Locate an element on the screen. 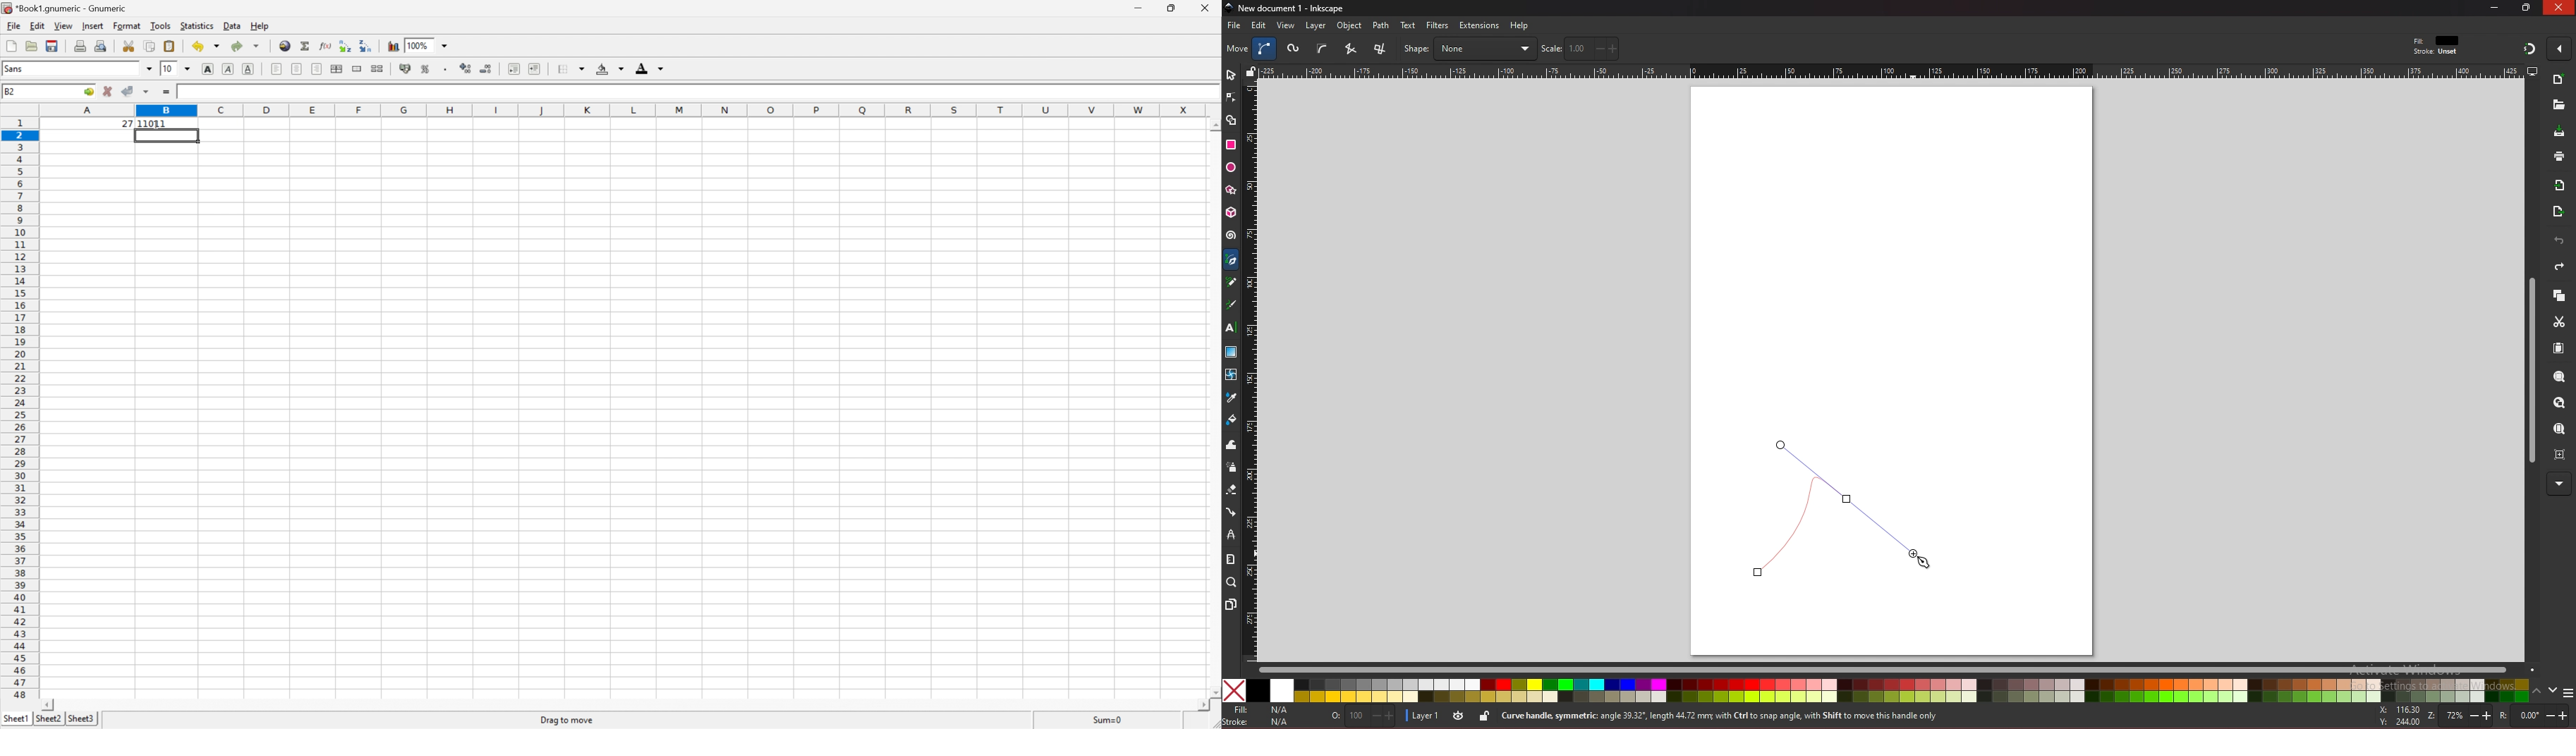 The height and width of the screenshot is (756, 2576). Drop Down is located at coordinates (189, 69).